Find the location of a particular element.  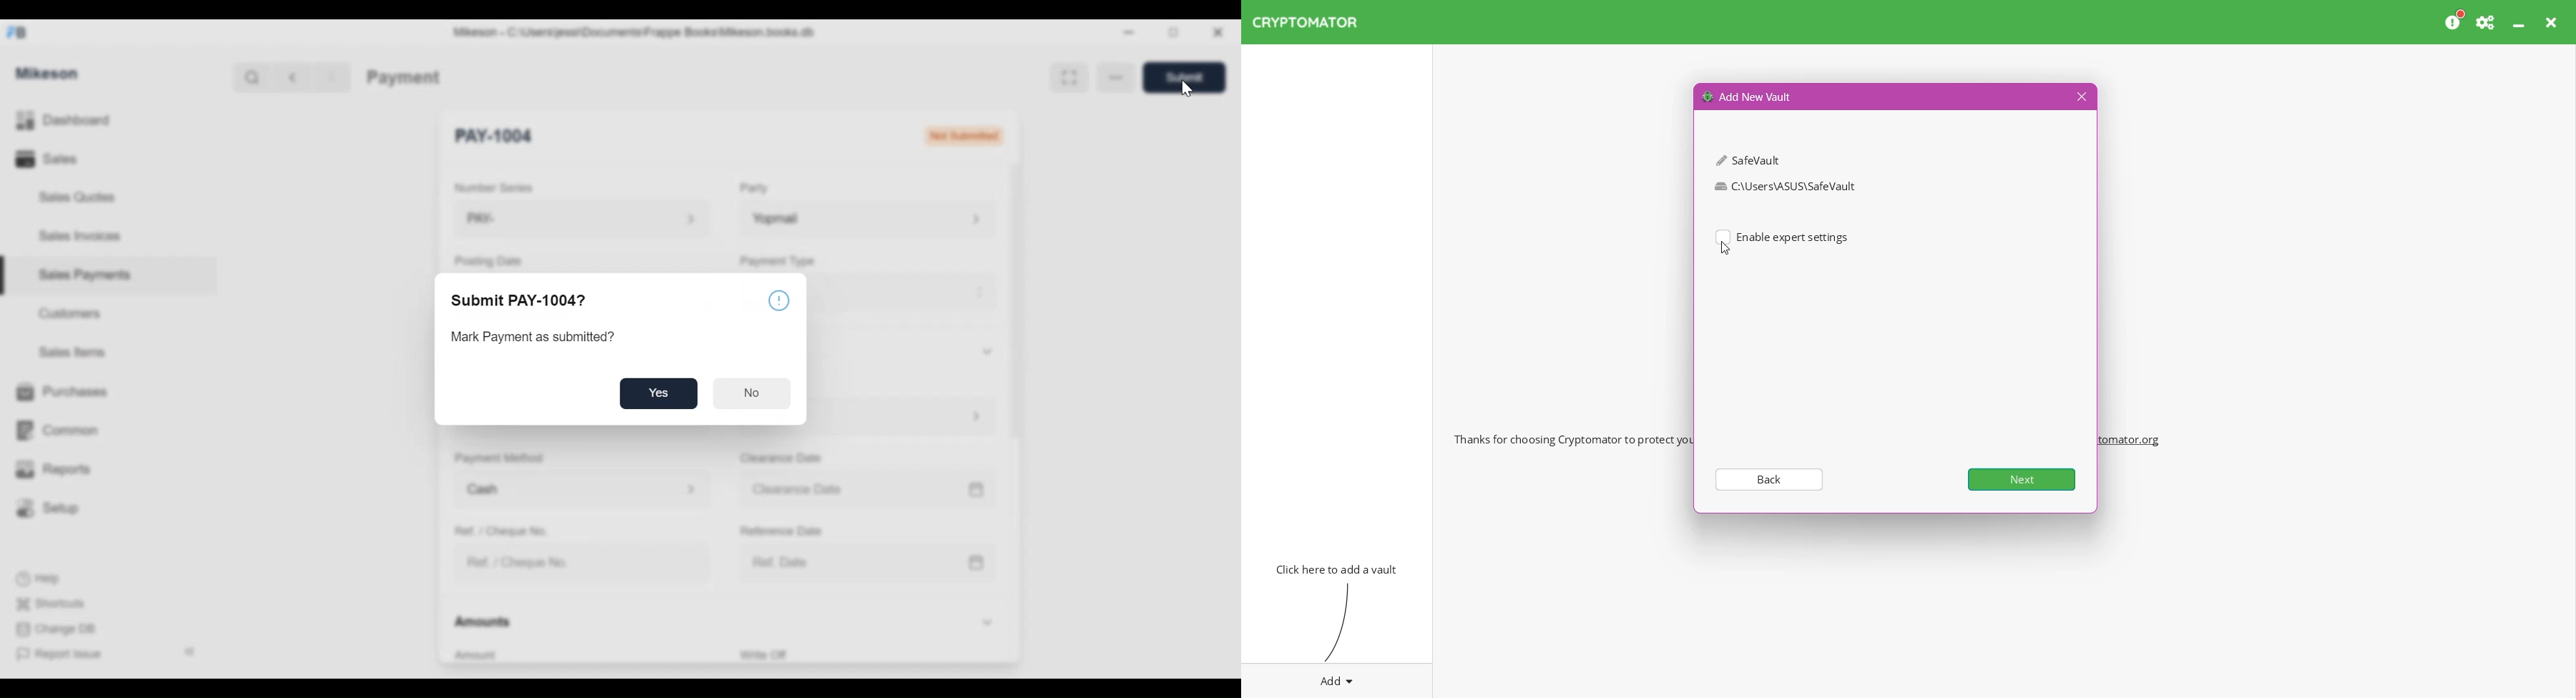

Customers is located at coordinates (73, 312).